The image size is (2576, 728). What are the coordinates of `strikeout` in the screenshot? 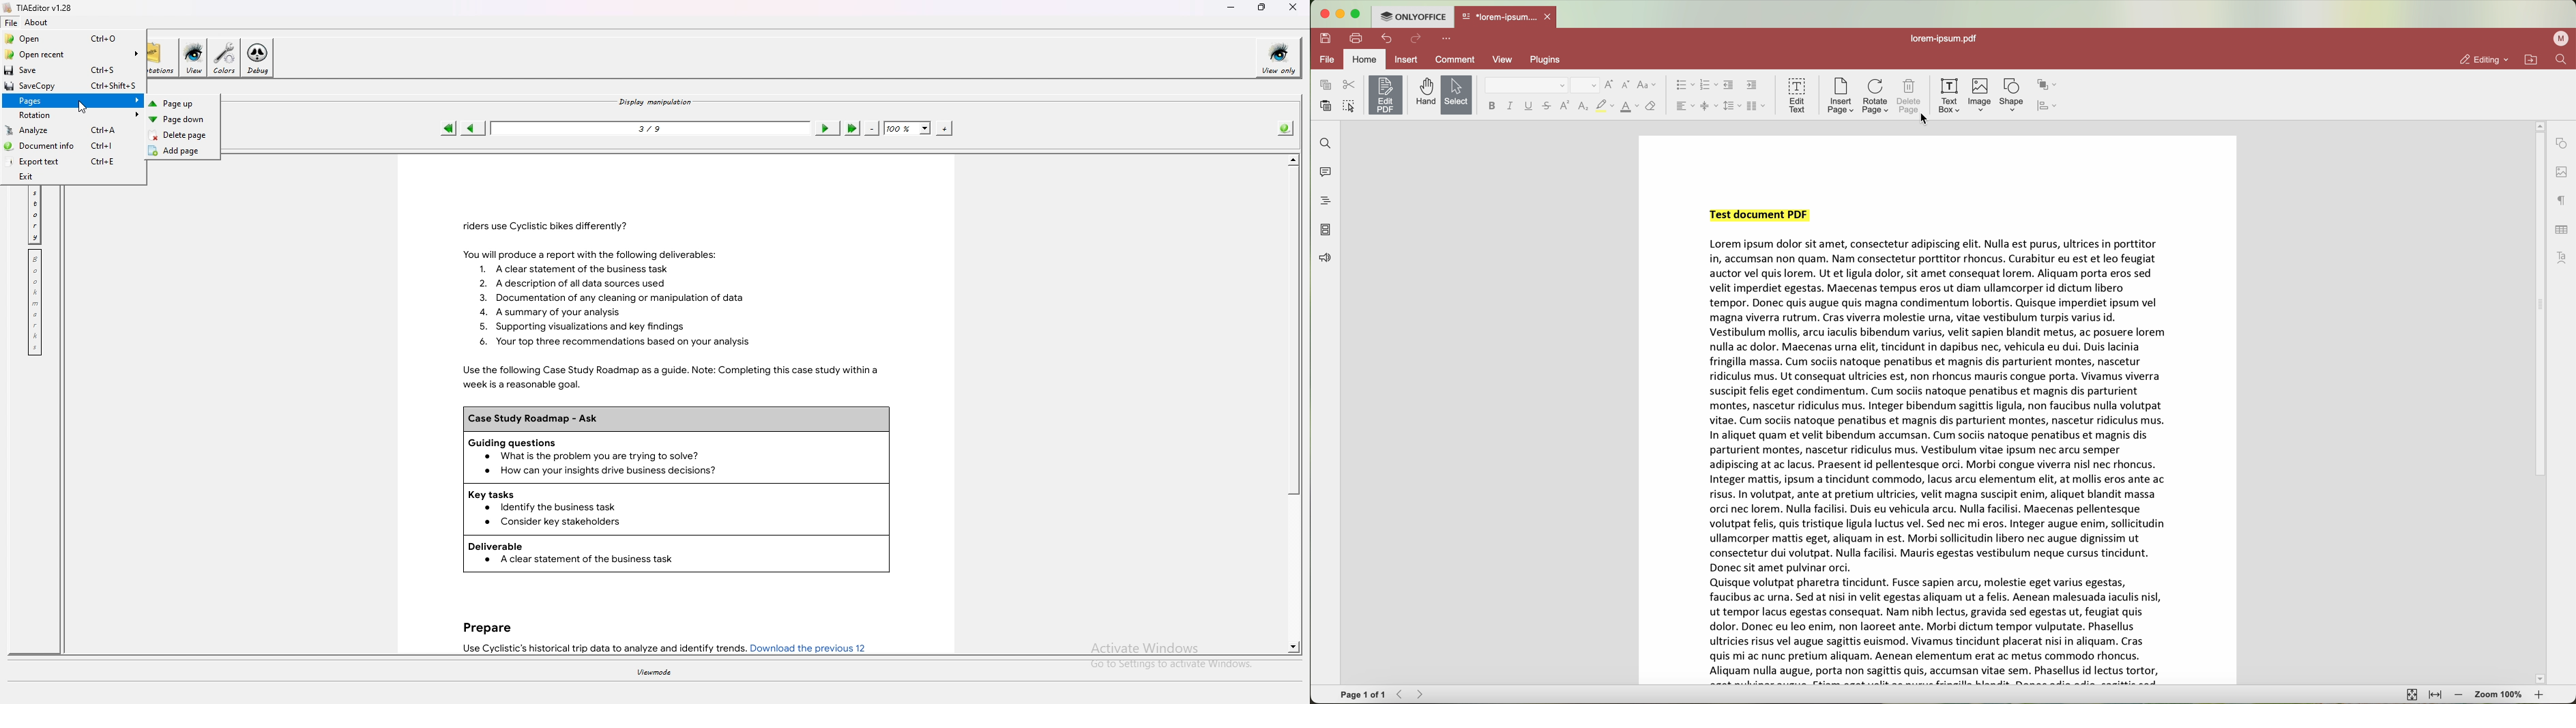 It's located at (1547, 108).